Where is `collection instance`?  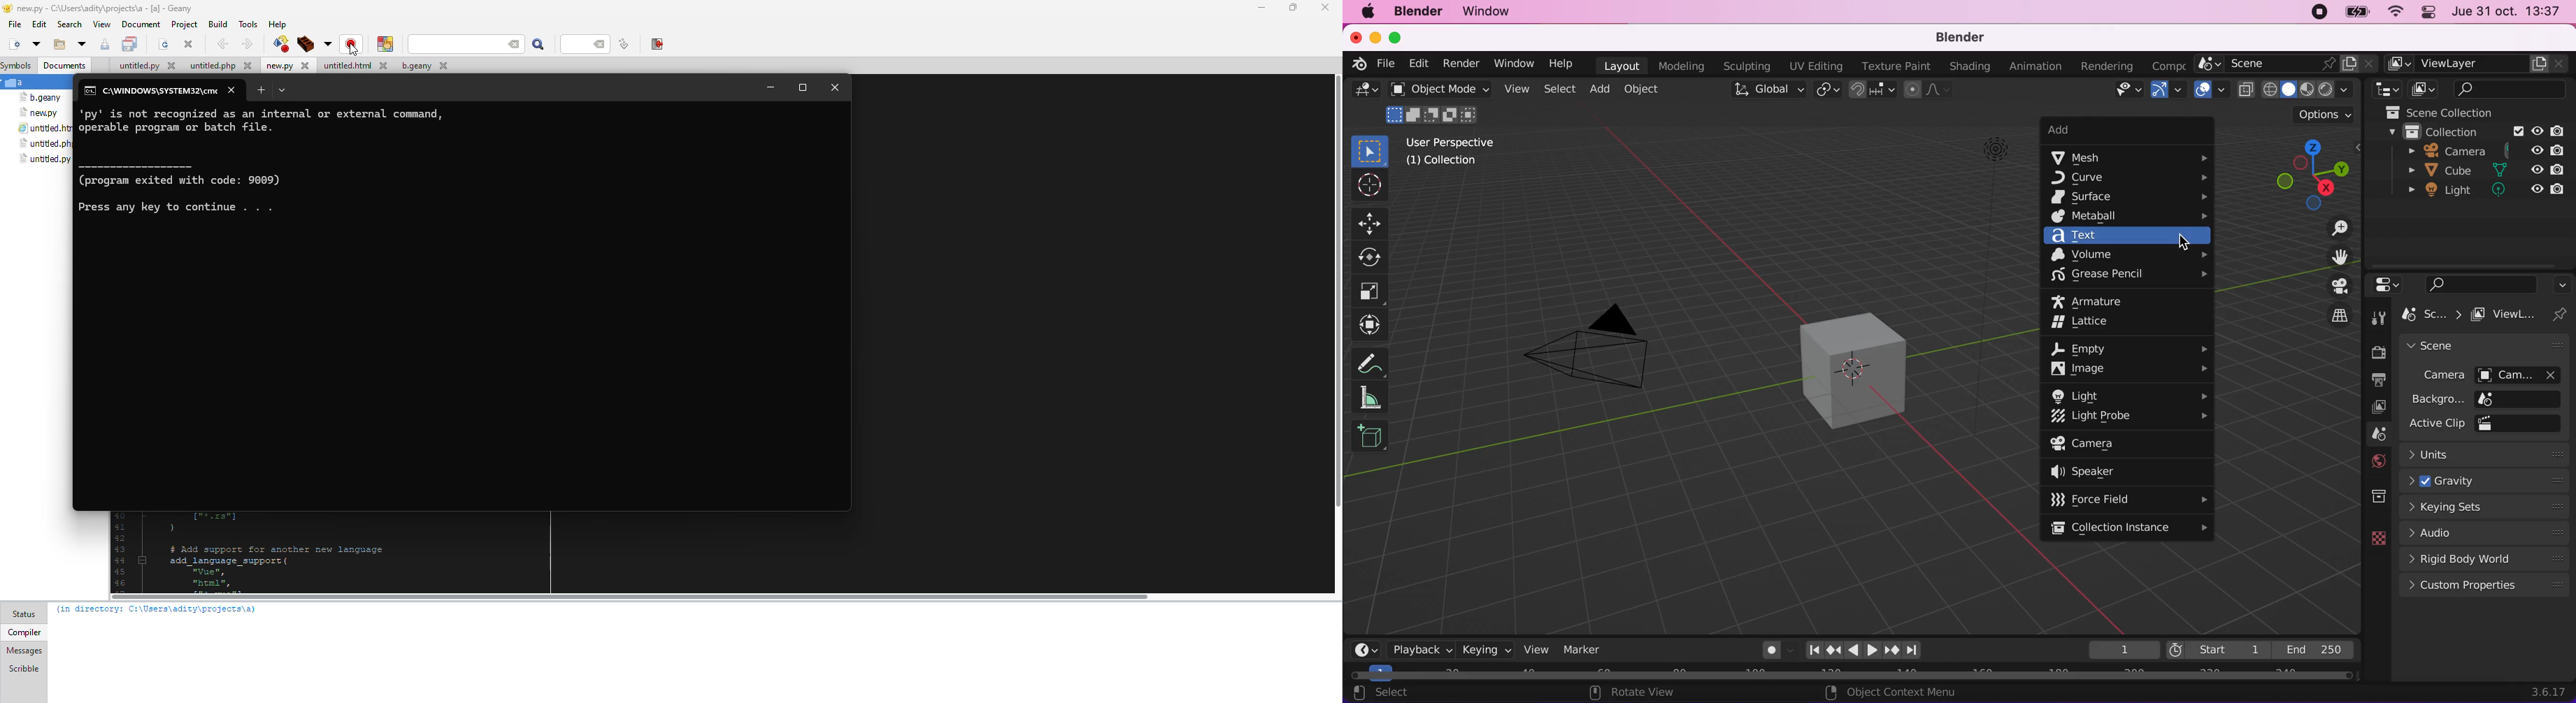
collection instance is located at coordinates (2130, 527).